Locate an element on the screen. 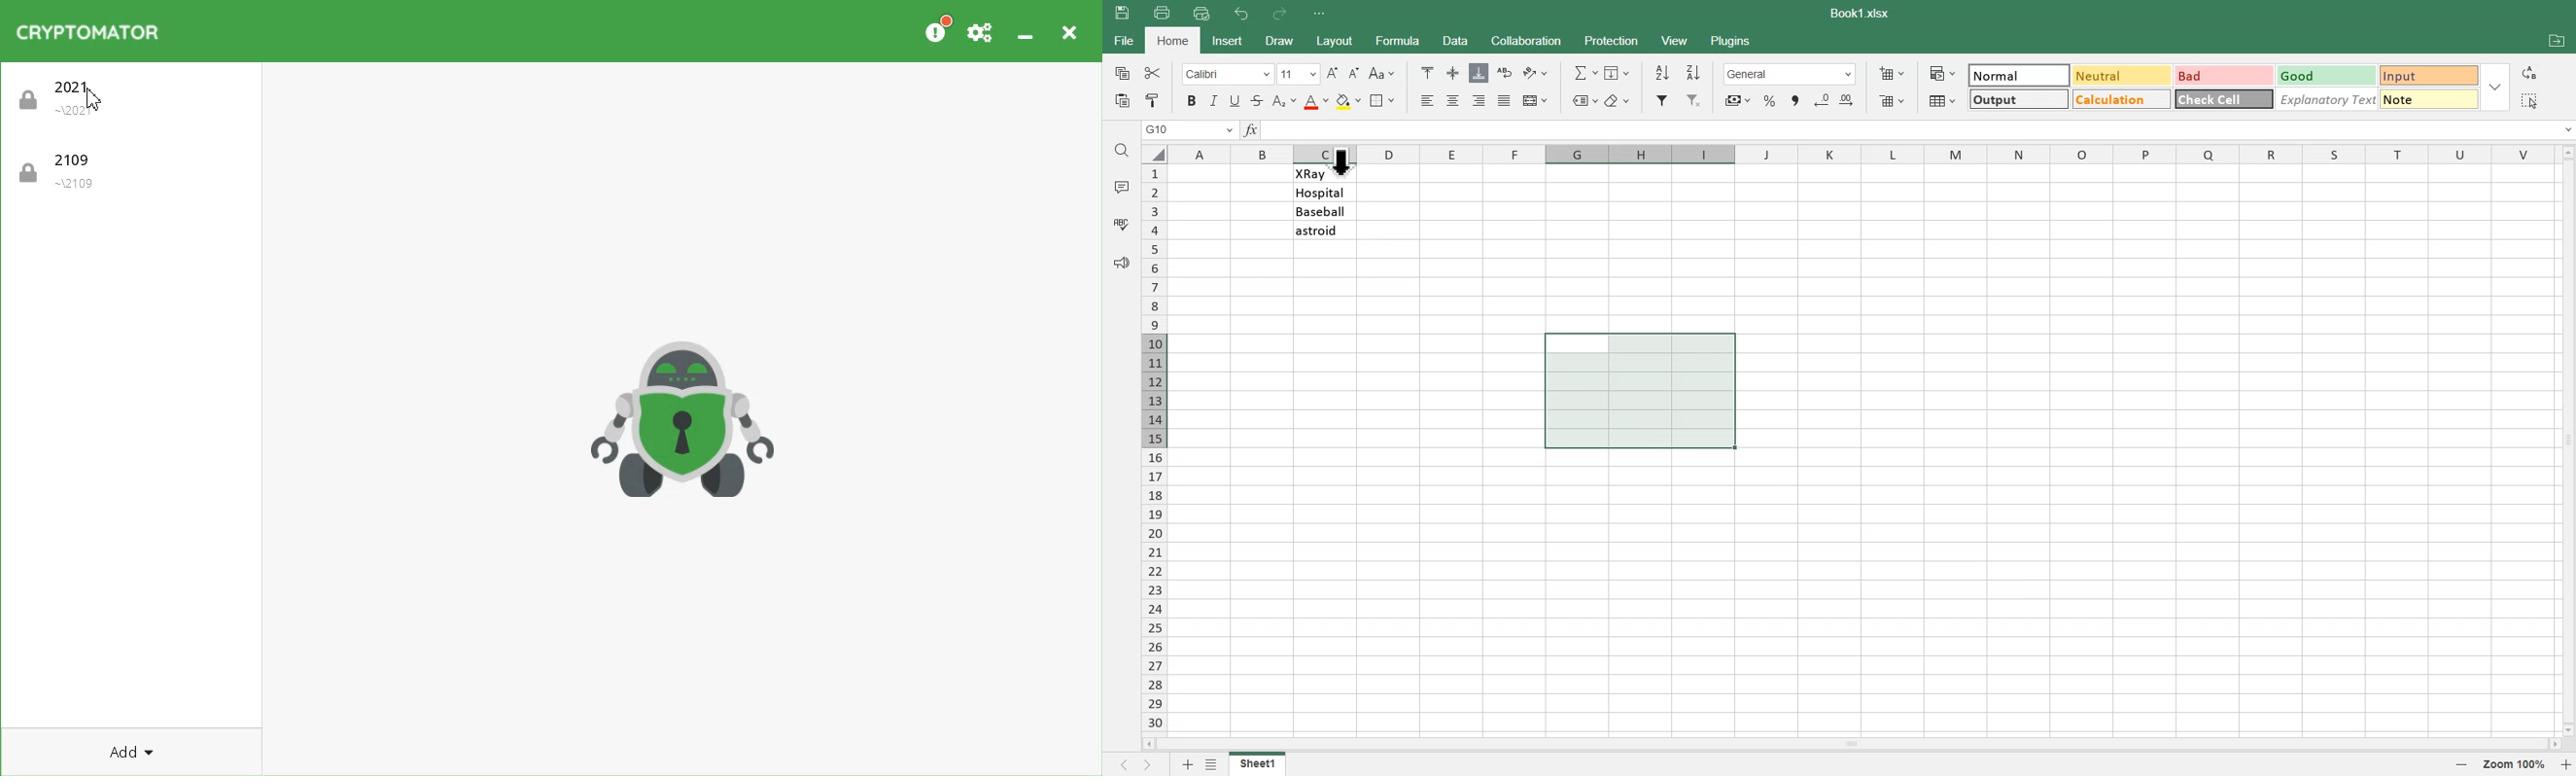 Image resolution: width=2576 pixels, height=784 pixels. Insert Cell is located at coordinates (1891, 73).